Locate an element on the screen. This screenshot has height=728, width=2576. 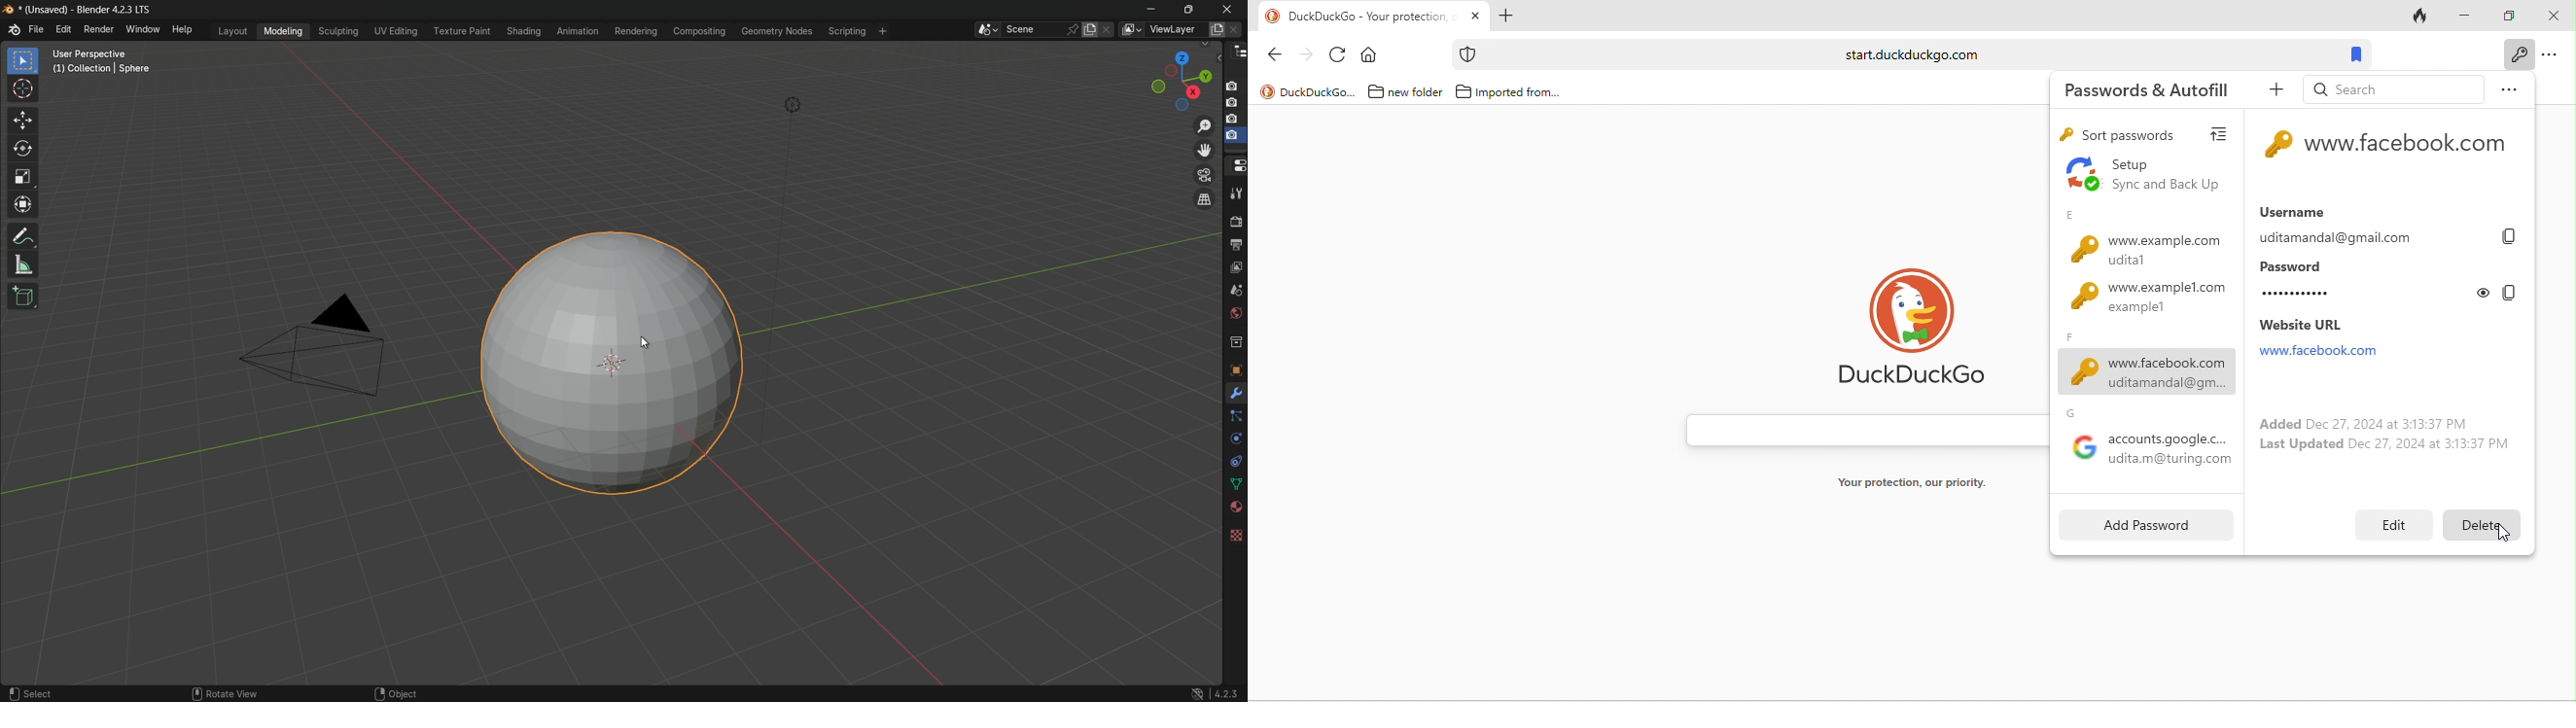
properties is located at coordinates (1236, 166).